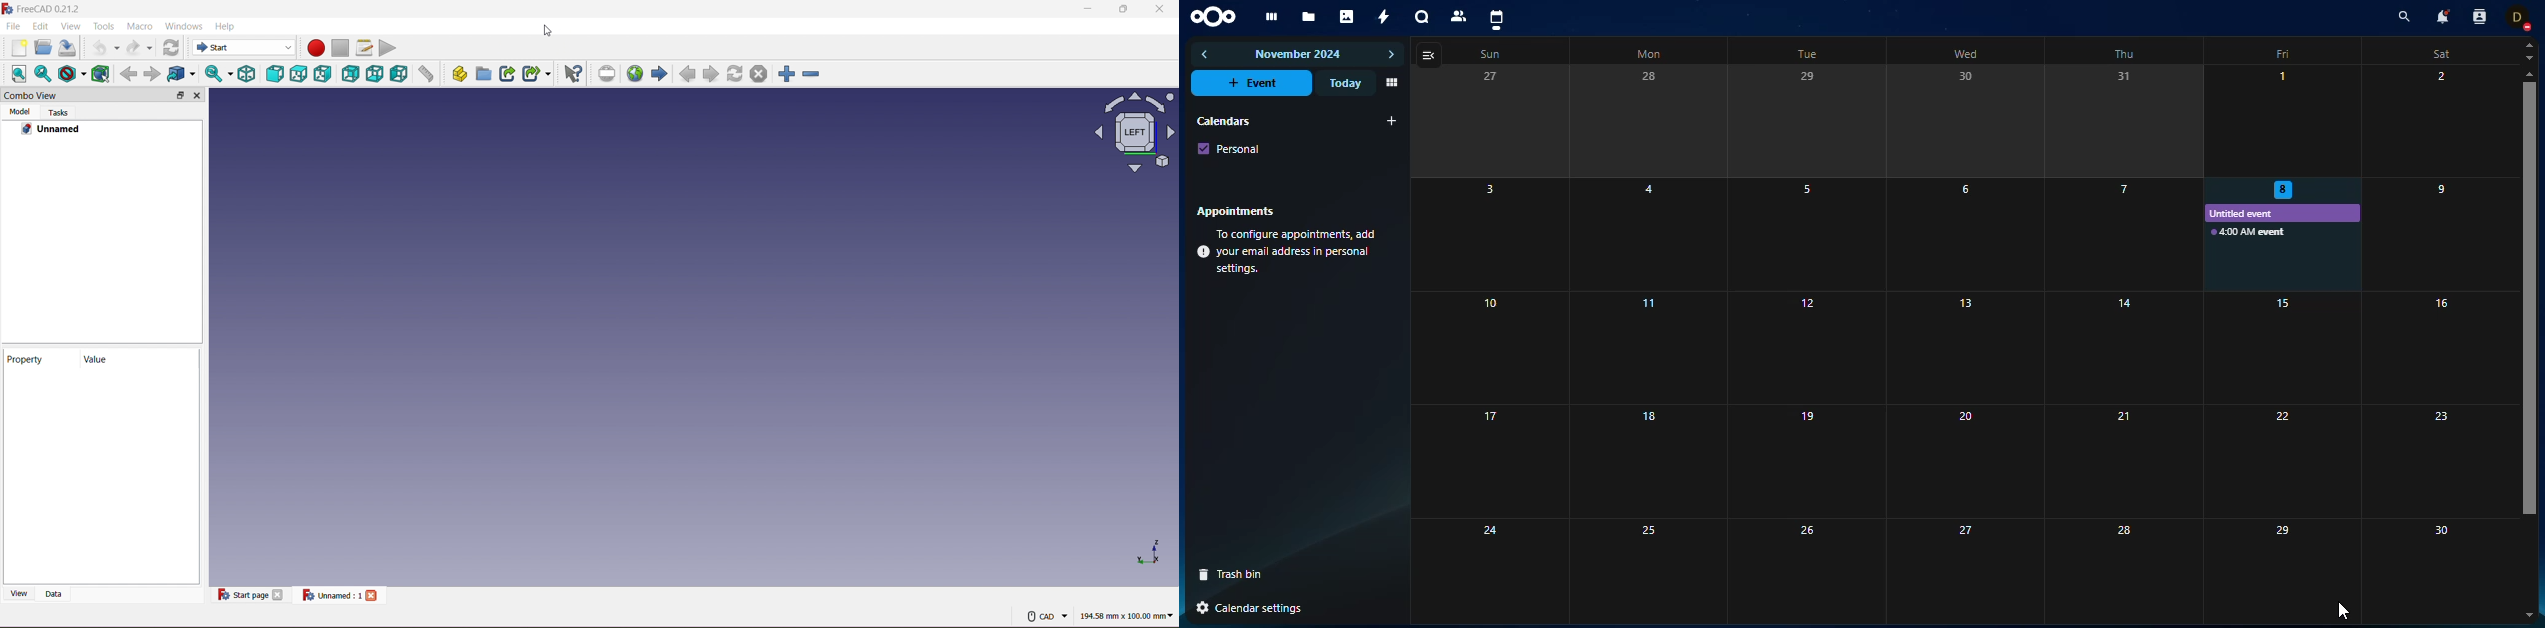 The height and width of the screenshot is (644, 2548). What do you see at coordinates (2124, 53) in the screenshot?
I see `thu` at bounding box center [2124, 53].